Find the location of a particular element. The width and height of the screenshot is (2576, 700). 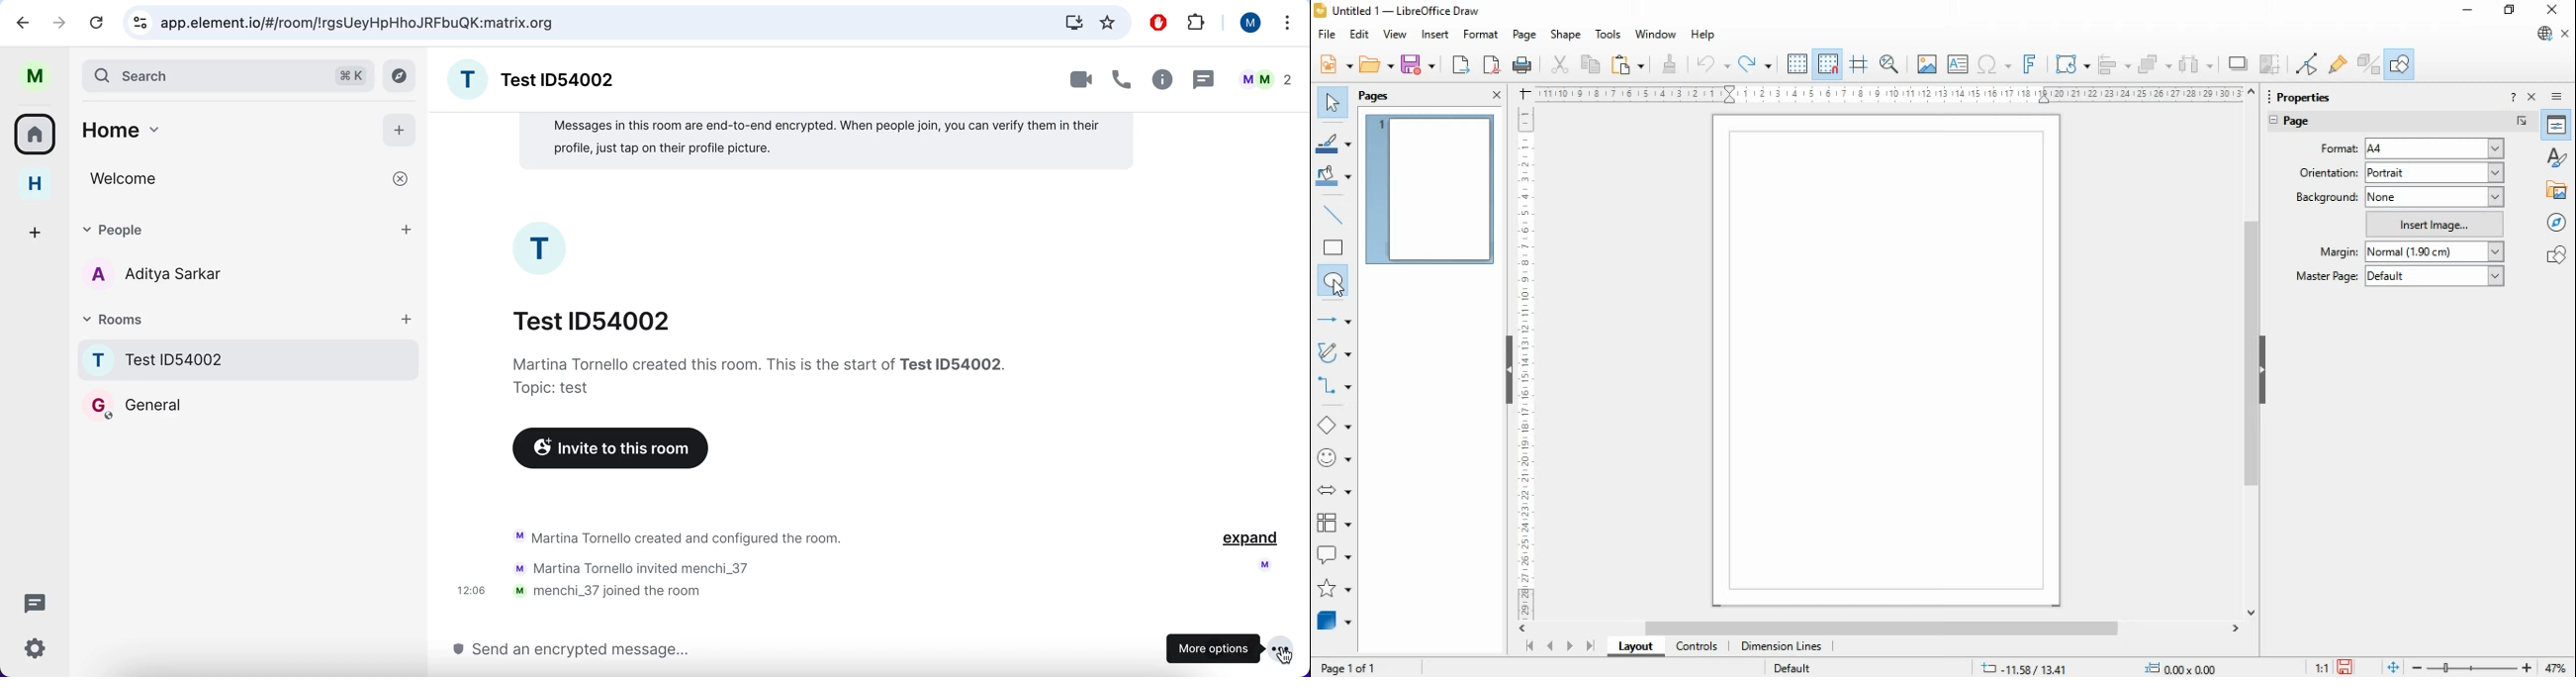

page format is located at coordinates (2342, 148).